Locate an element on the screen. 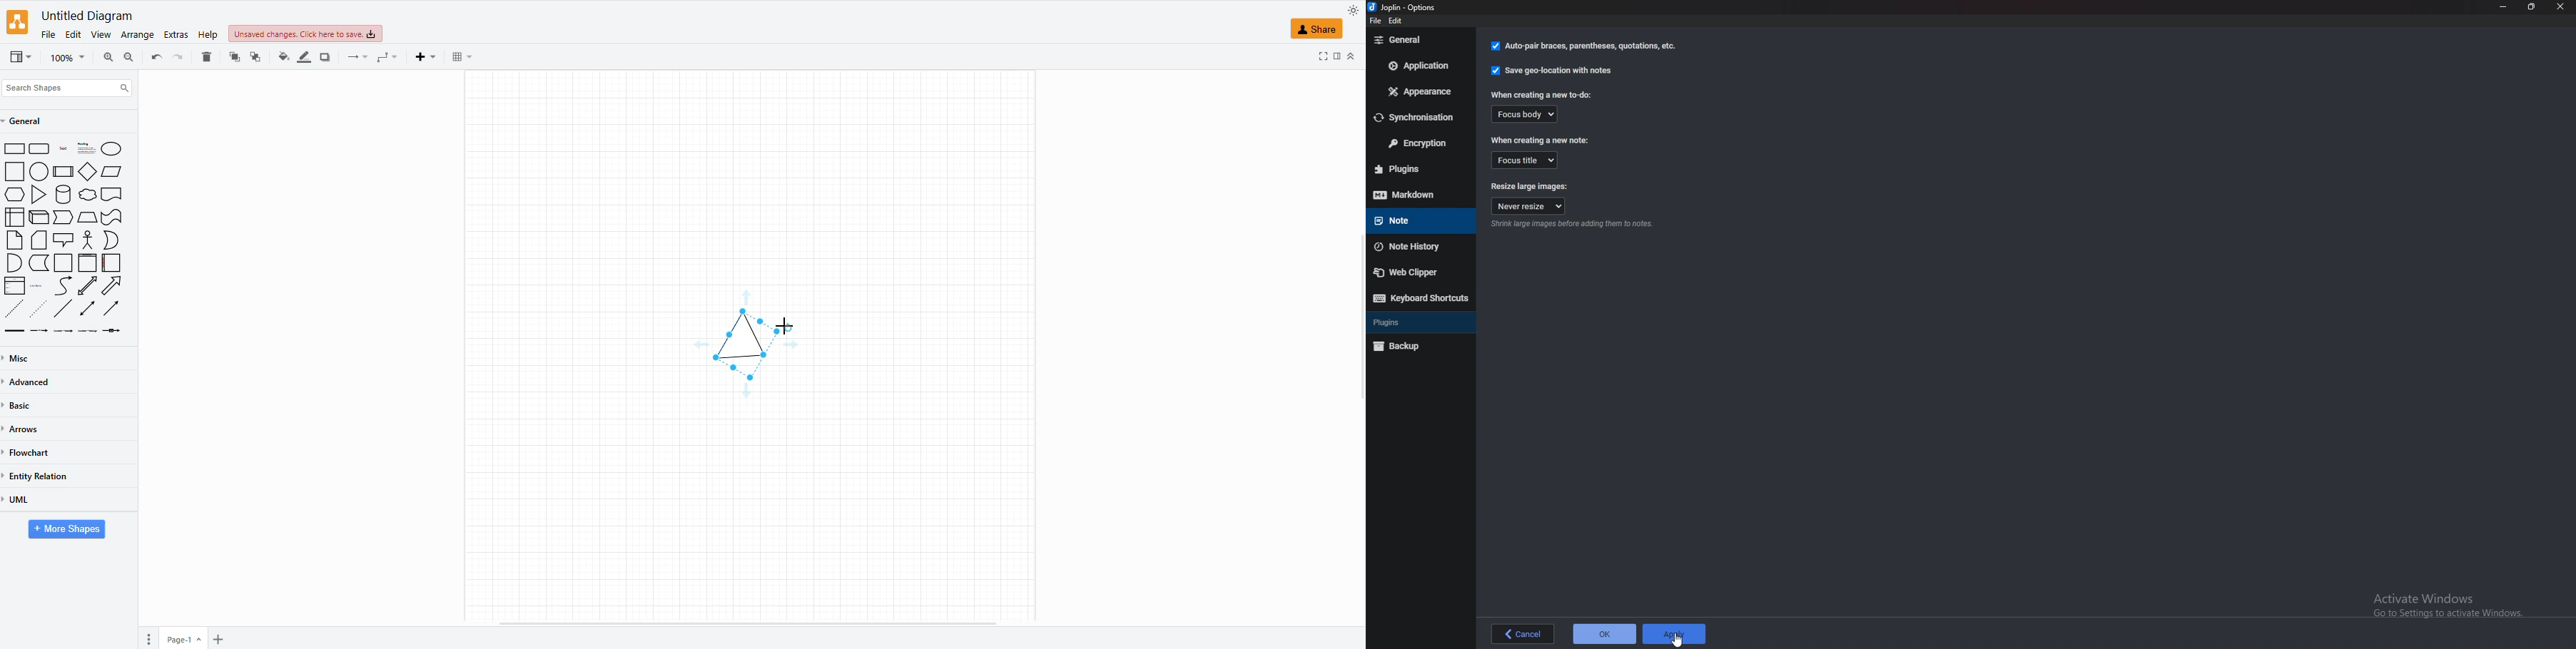  Bordered Arrow is located at coordinates (113, 286).